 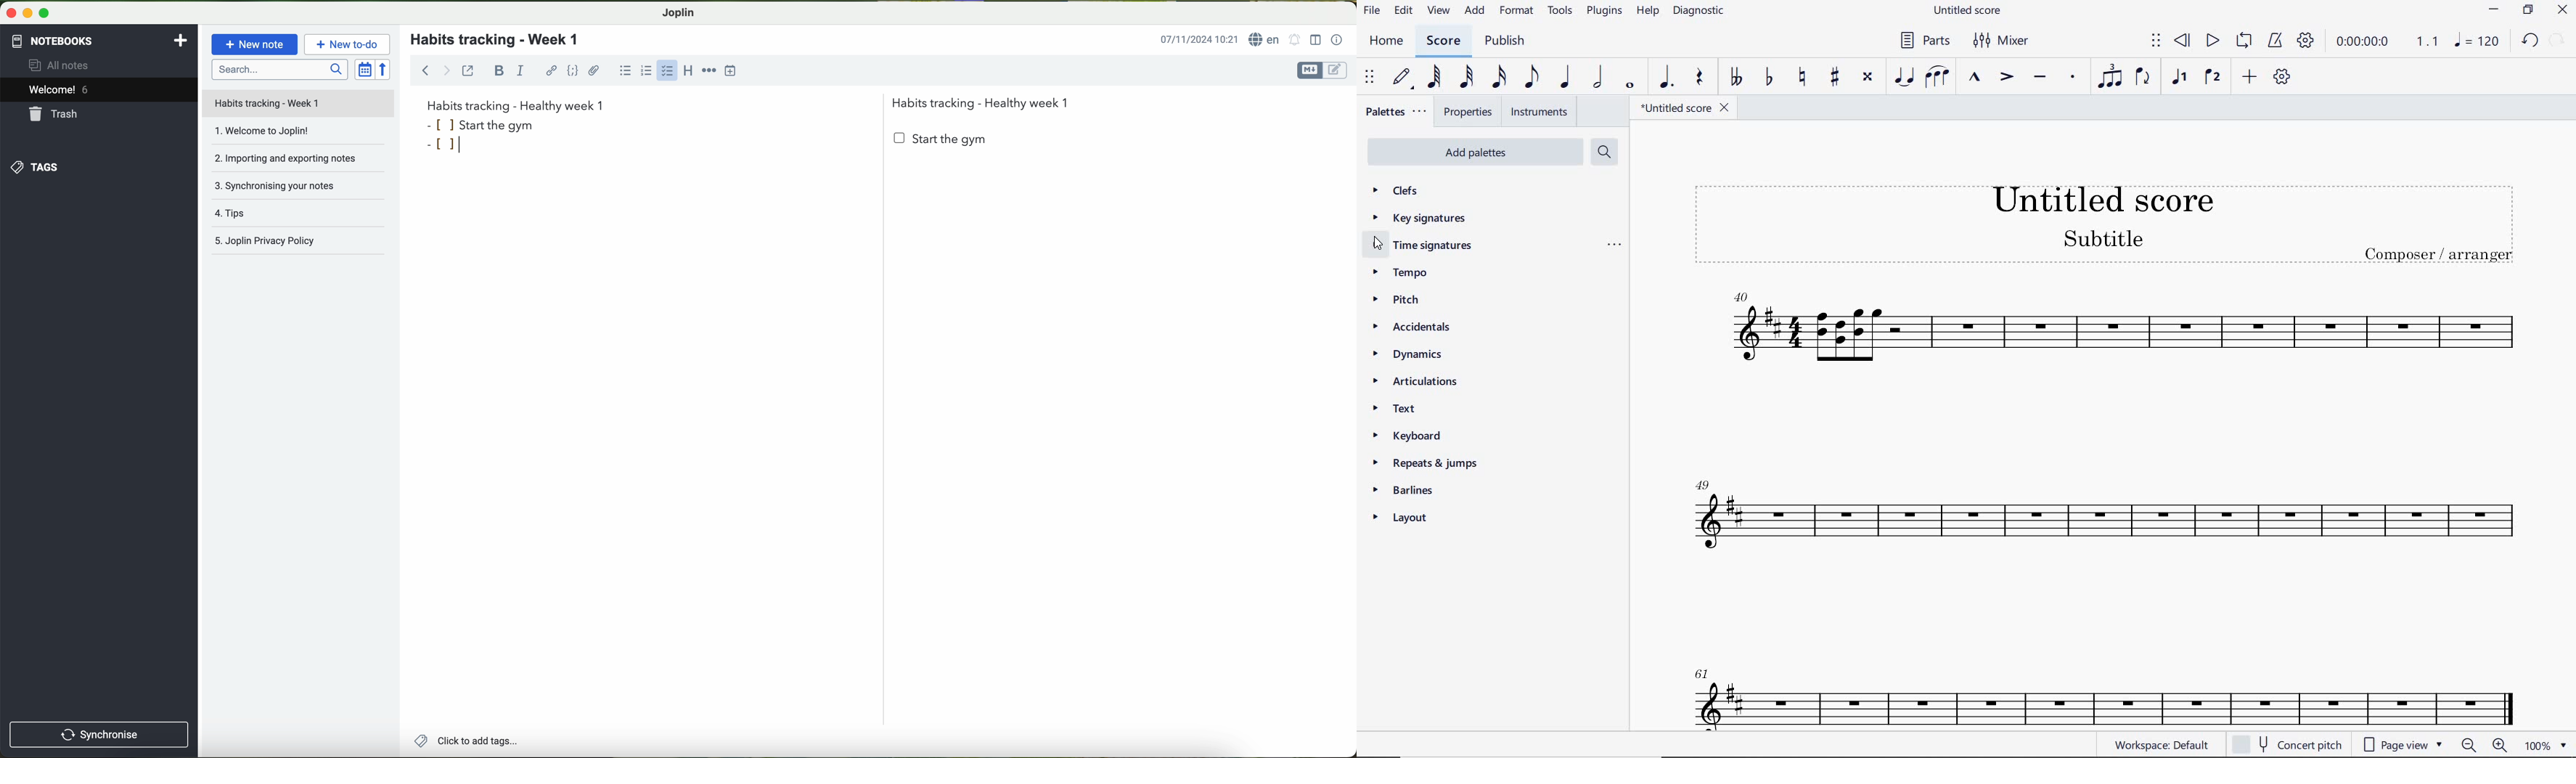 I want to click on METRONOME, so click(x=2275, y=41).